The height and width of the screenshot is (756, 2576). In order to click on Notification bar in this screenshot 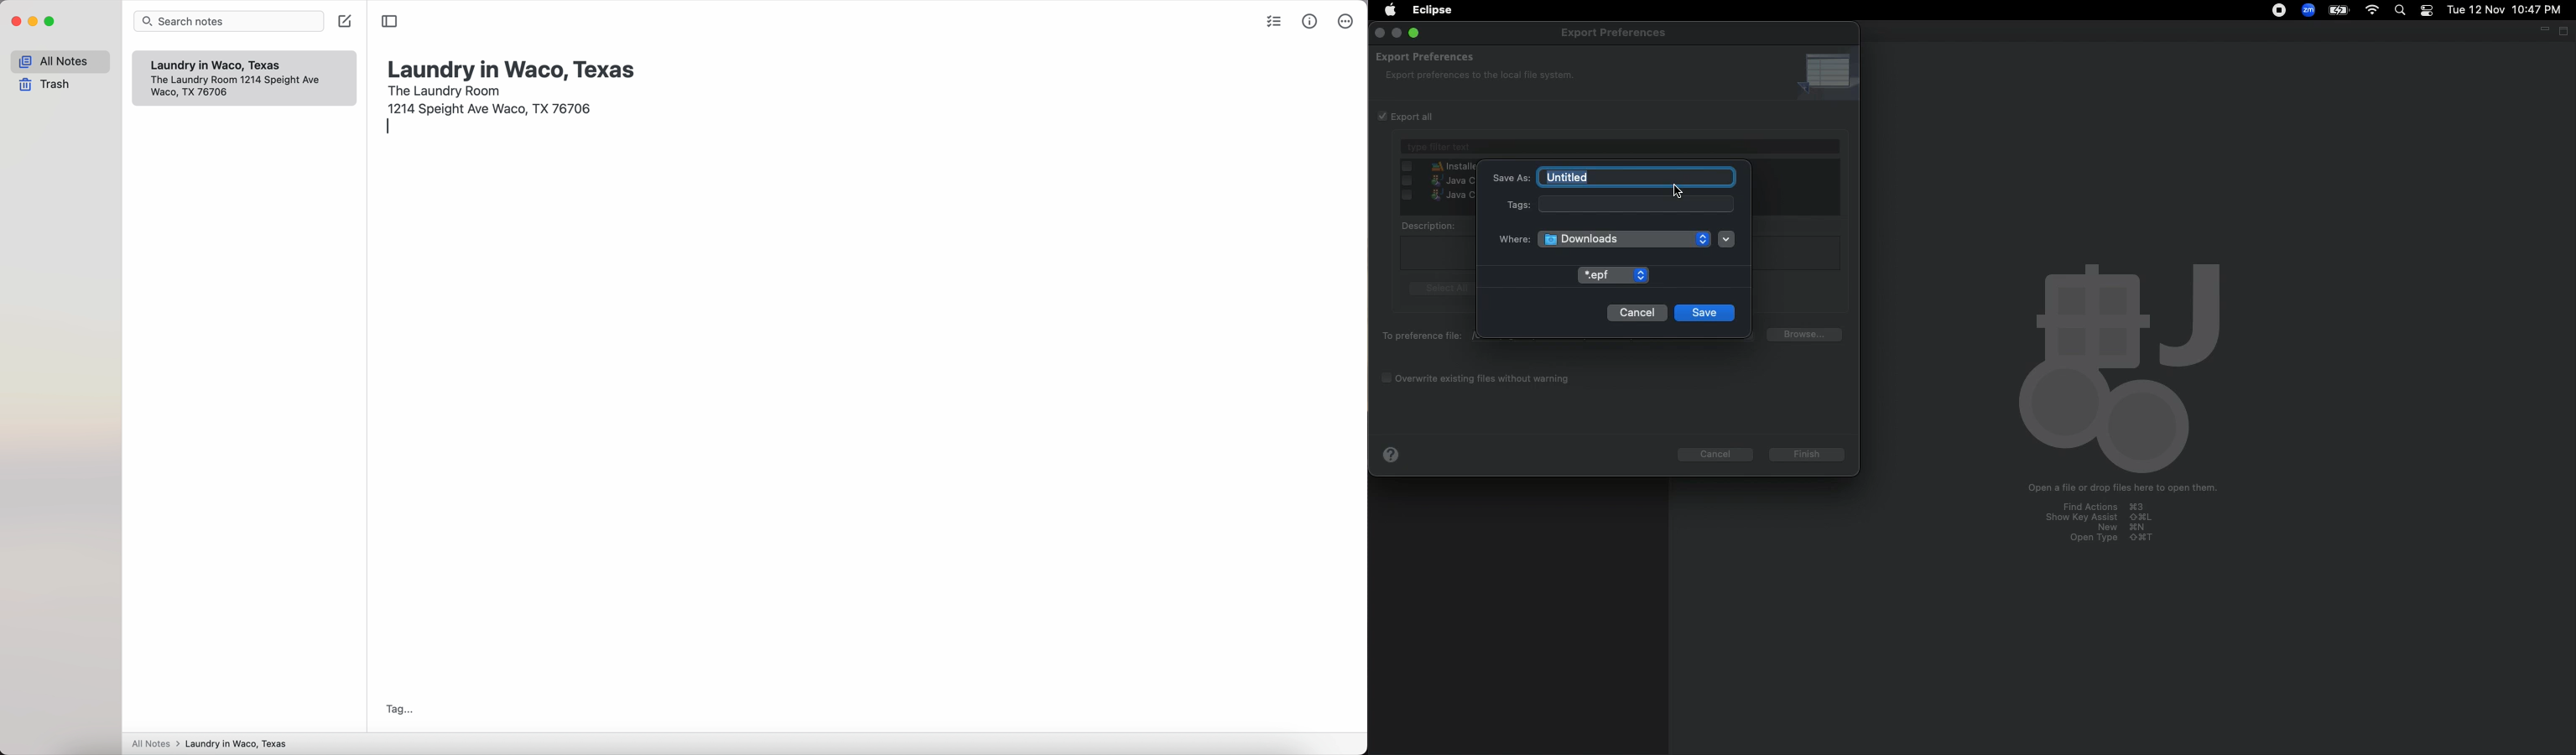, I will do `click(2426, 12)`.